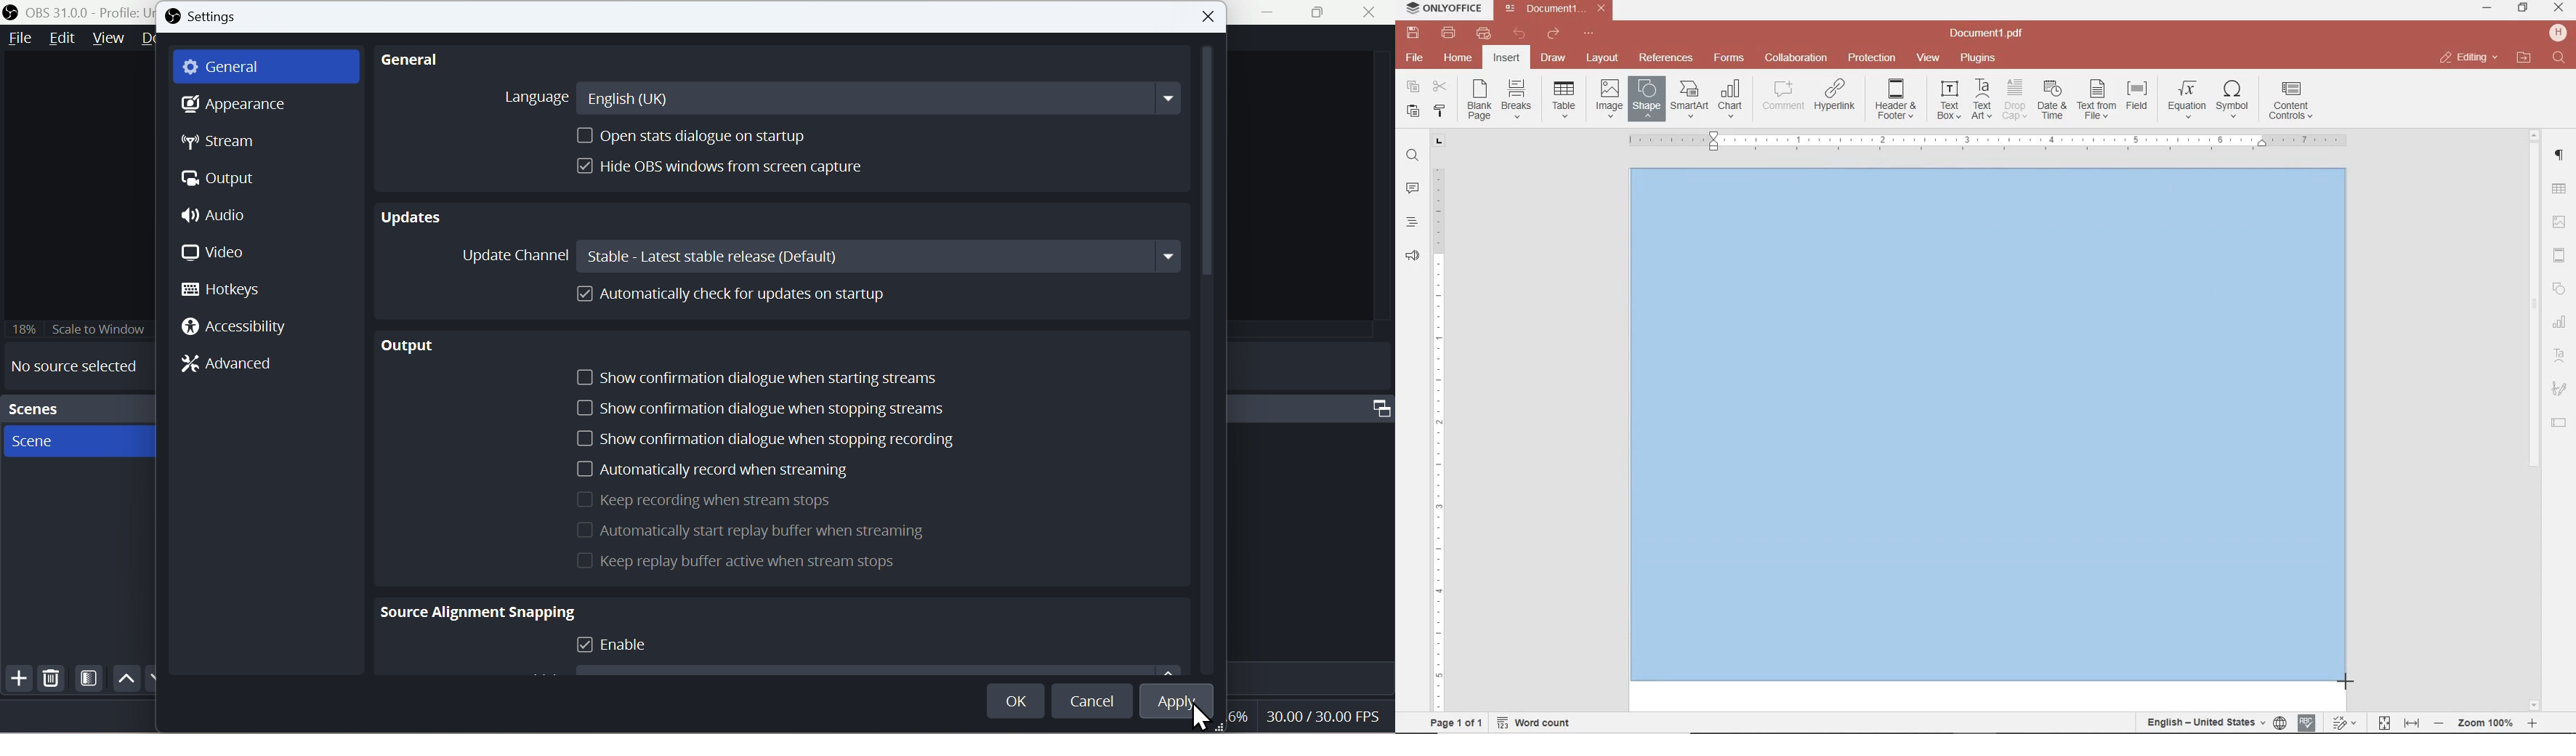  Describe the element at coordinates (2015, 100) in the screenshot. I see `DROP CAP` at that location.